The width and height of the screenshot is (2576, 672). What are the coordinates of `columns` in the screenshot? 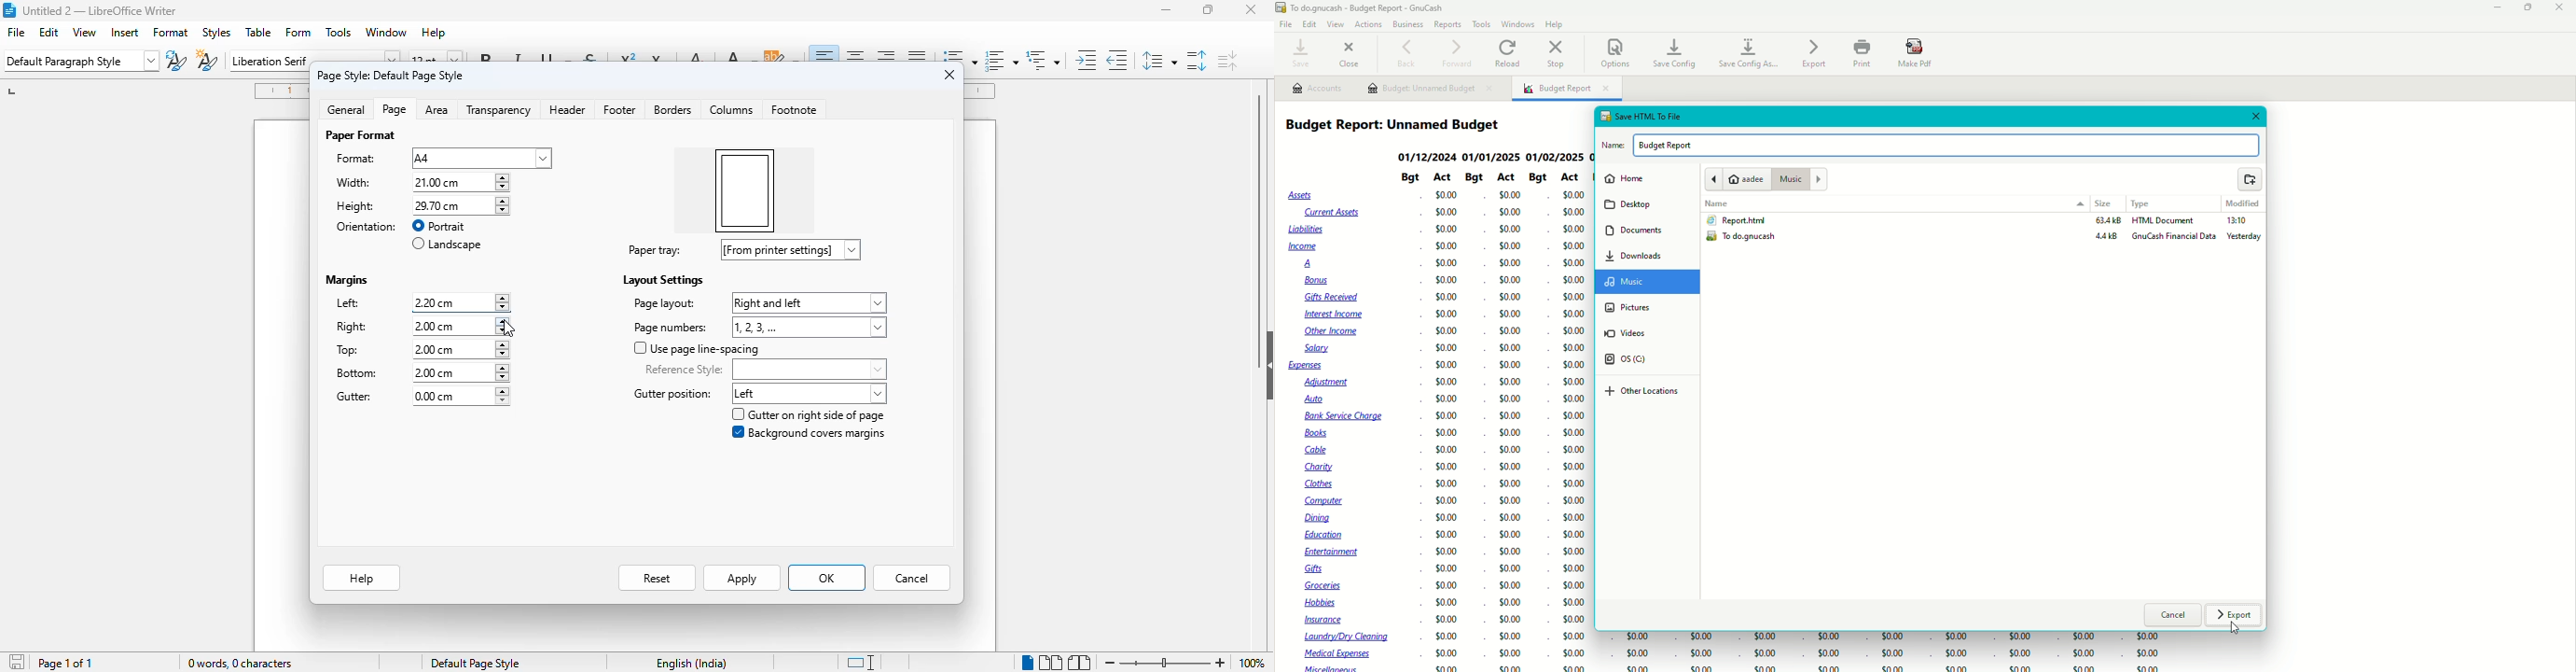 It's located at (730, 109).